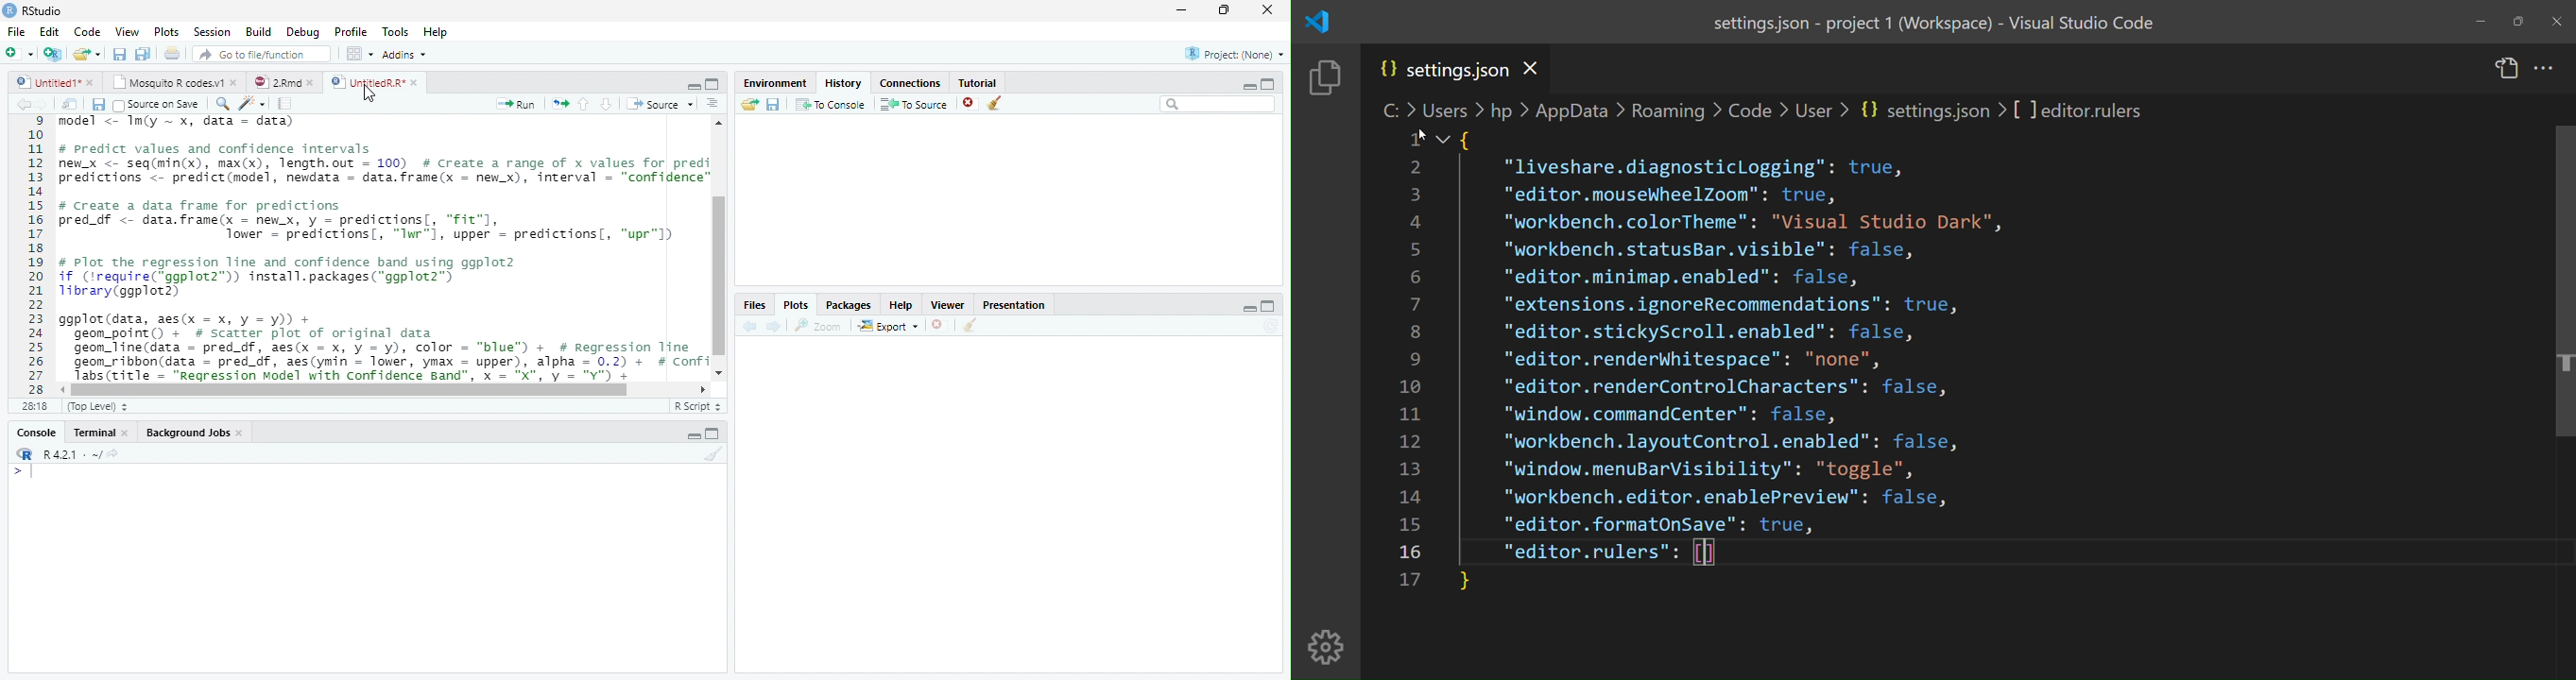 The height and width of the screenshot is (700, 2576). Describe the element at coordinates (995, 103) in the screenshot. I see `Clear Console` at that location.